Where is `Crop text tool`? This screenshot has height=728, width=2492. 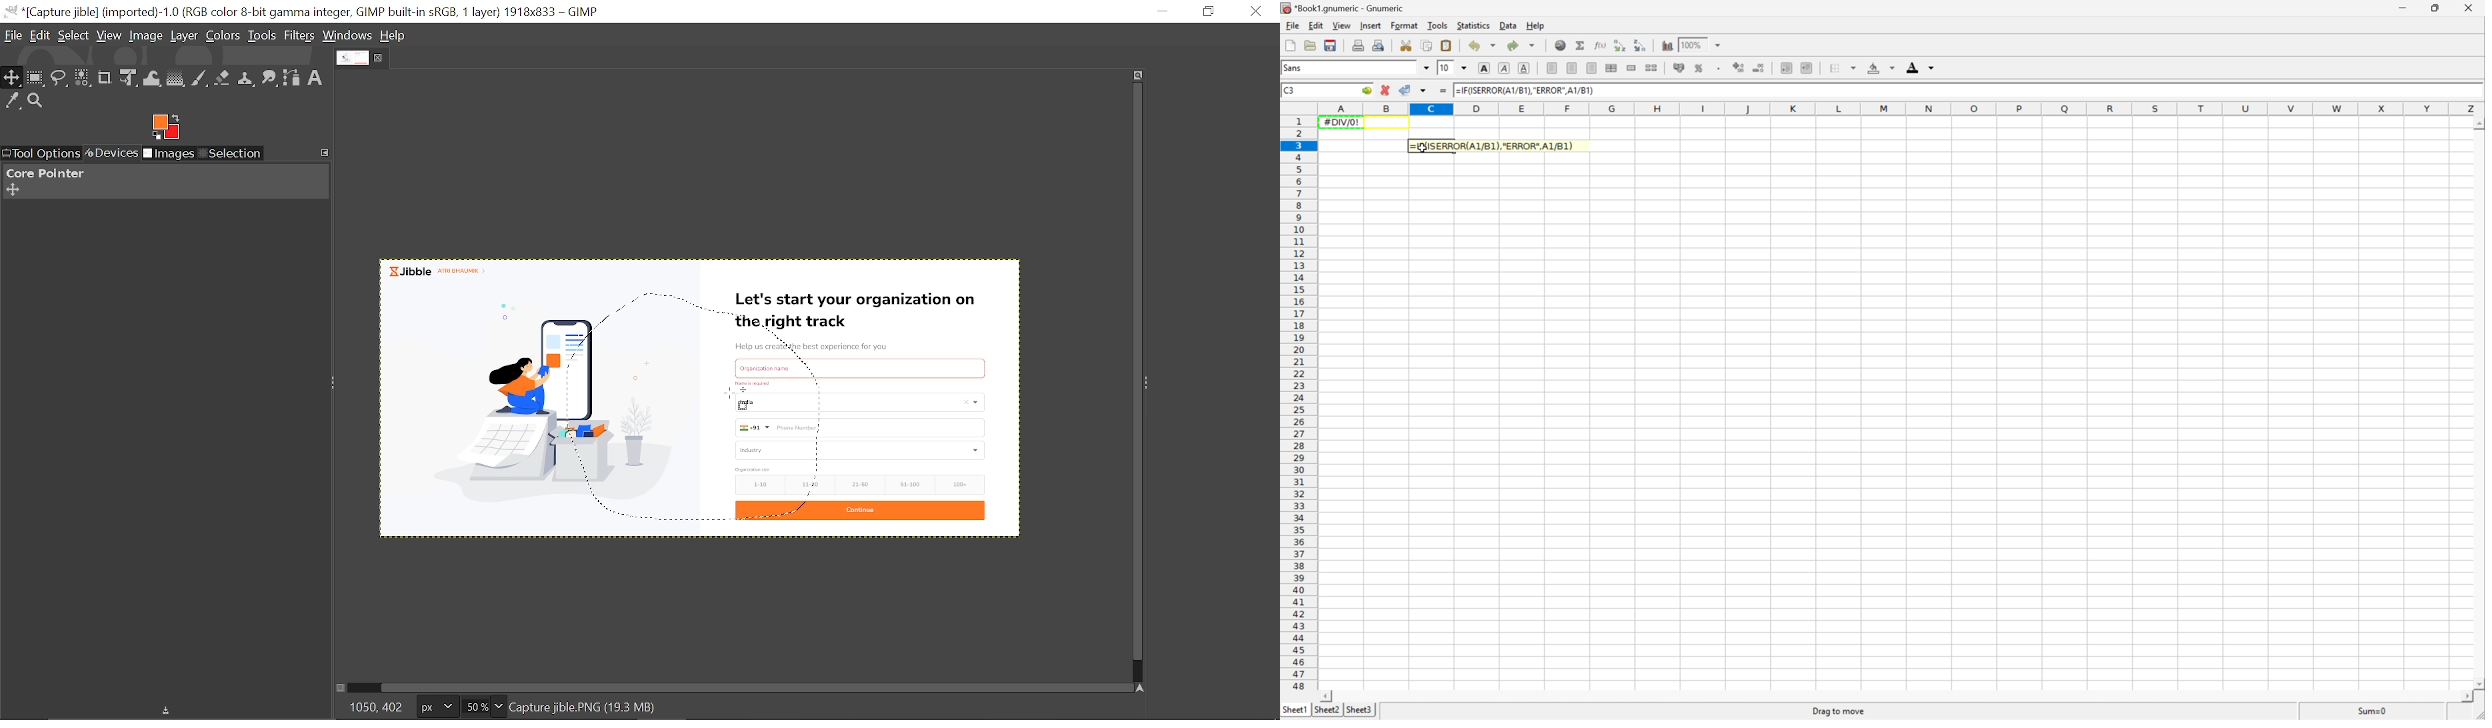 Crop text tool is located at coordinates (105, 78).